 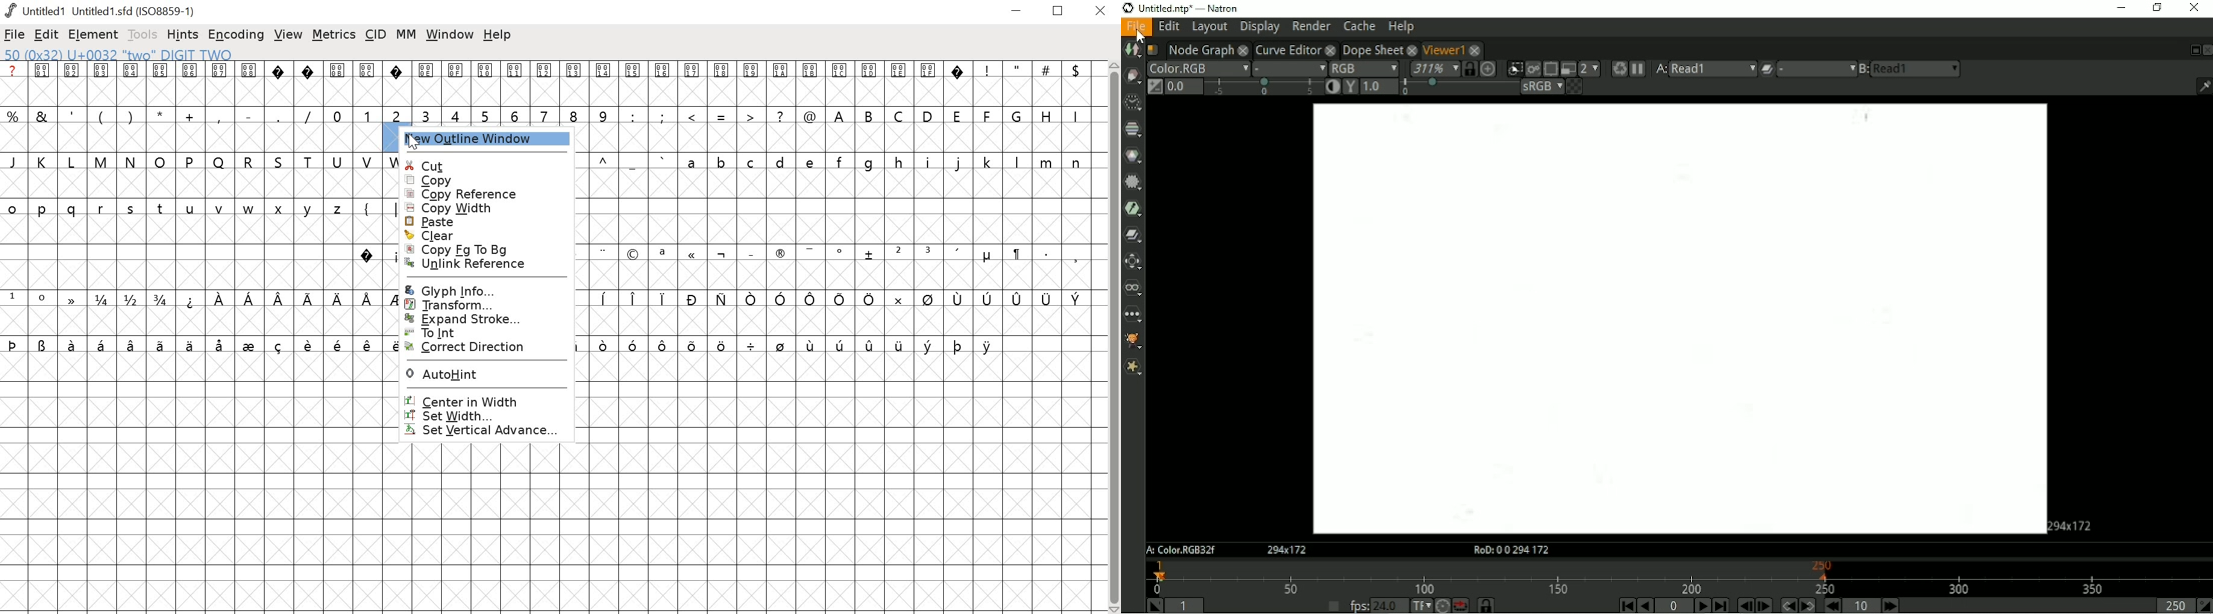 I want to click on glyphs, so click(x=742, y=92).